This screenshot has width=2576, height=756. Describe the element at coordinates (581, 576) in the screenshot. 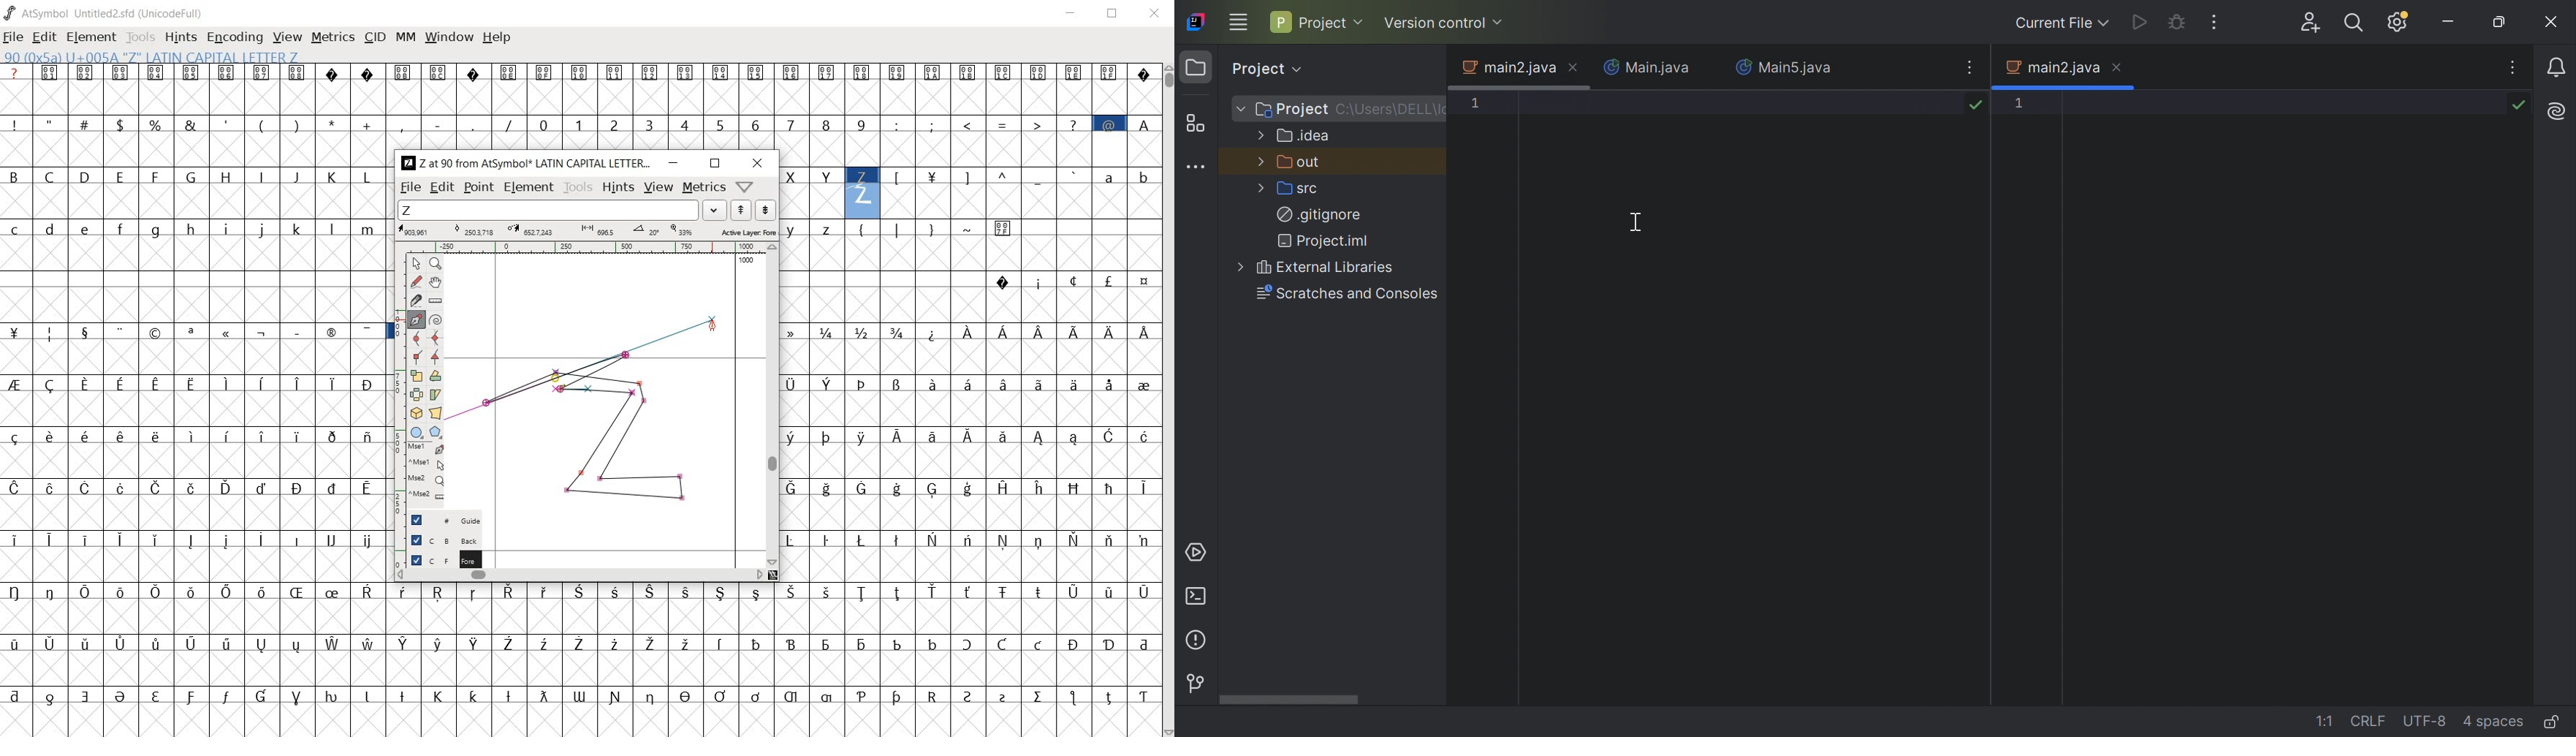

I see `scrollbar` at that location.